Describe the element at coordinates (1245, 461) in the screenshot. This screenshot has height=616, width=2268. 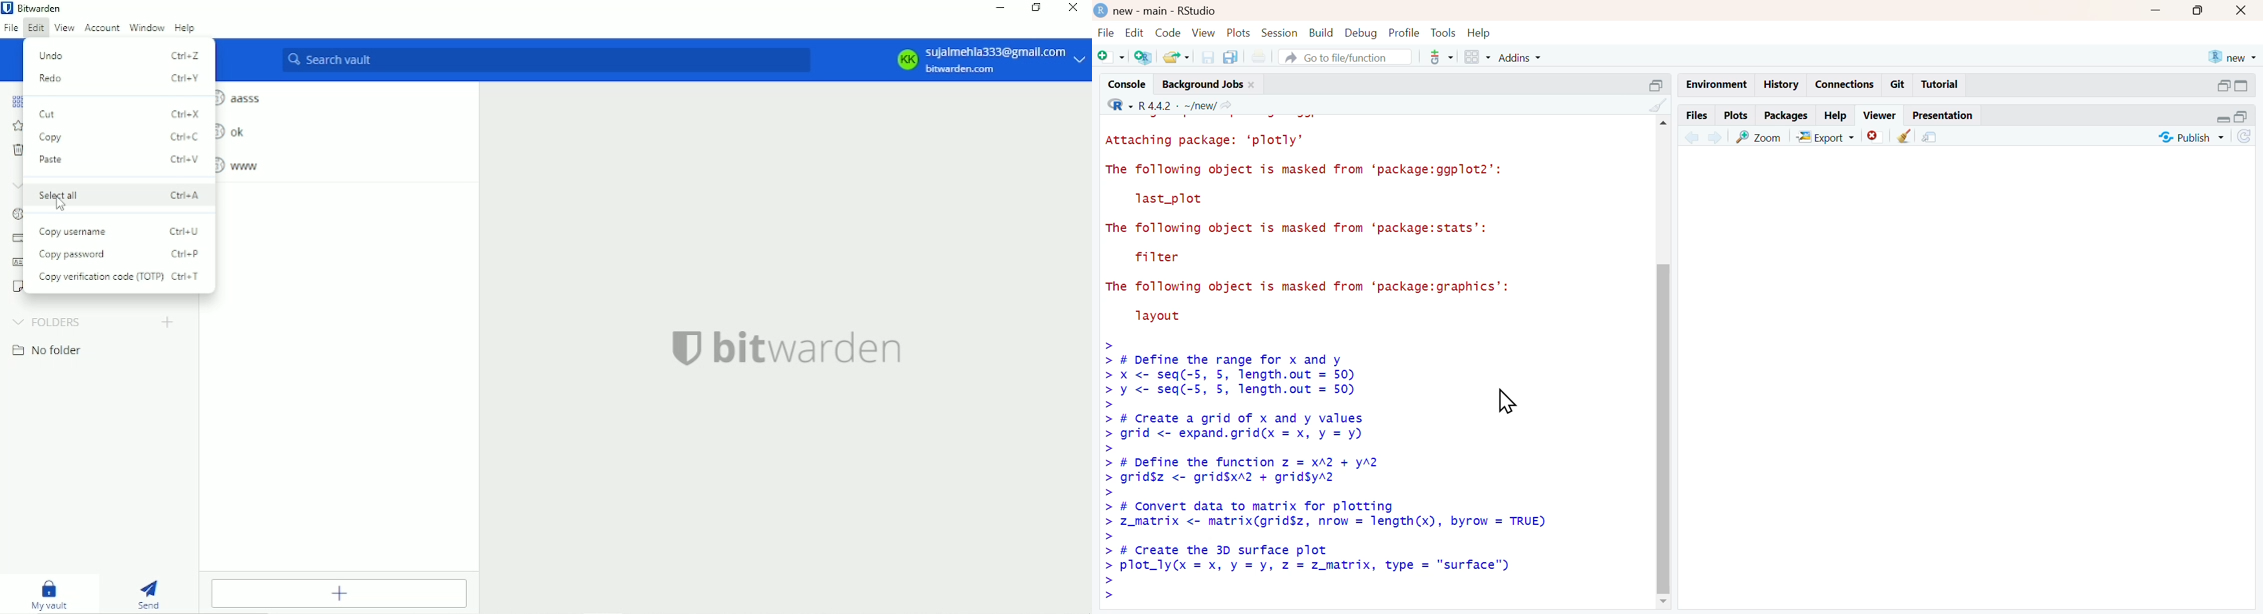
I see `> # Define the function z = X^2 + y^2` at that location.